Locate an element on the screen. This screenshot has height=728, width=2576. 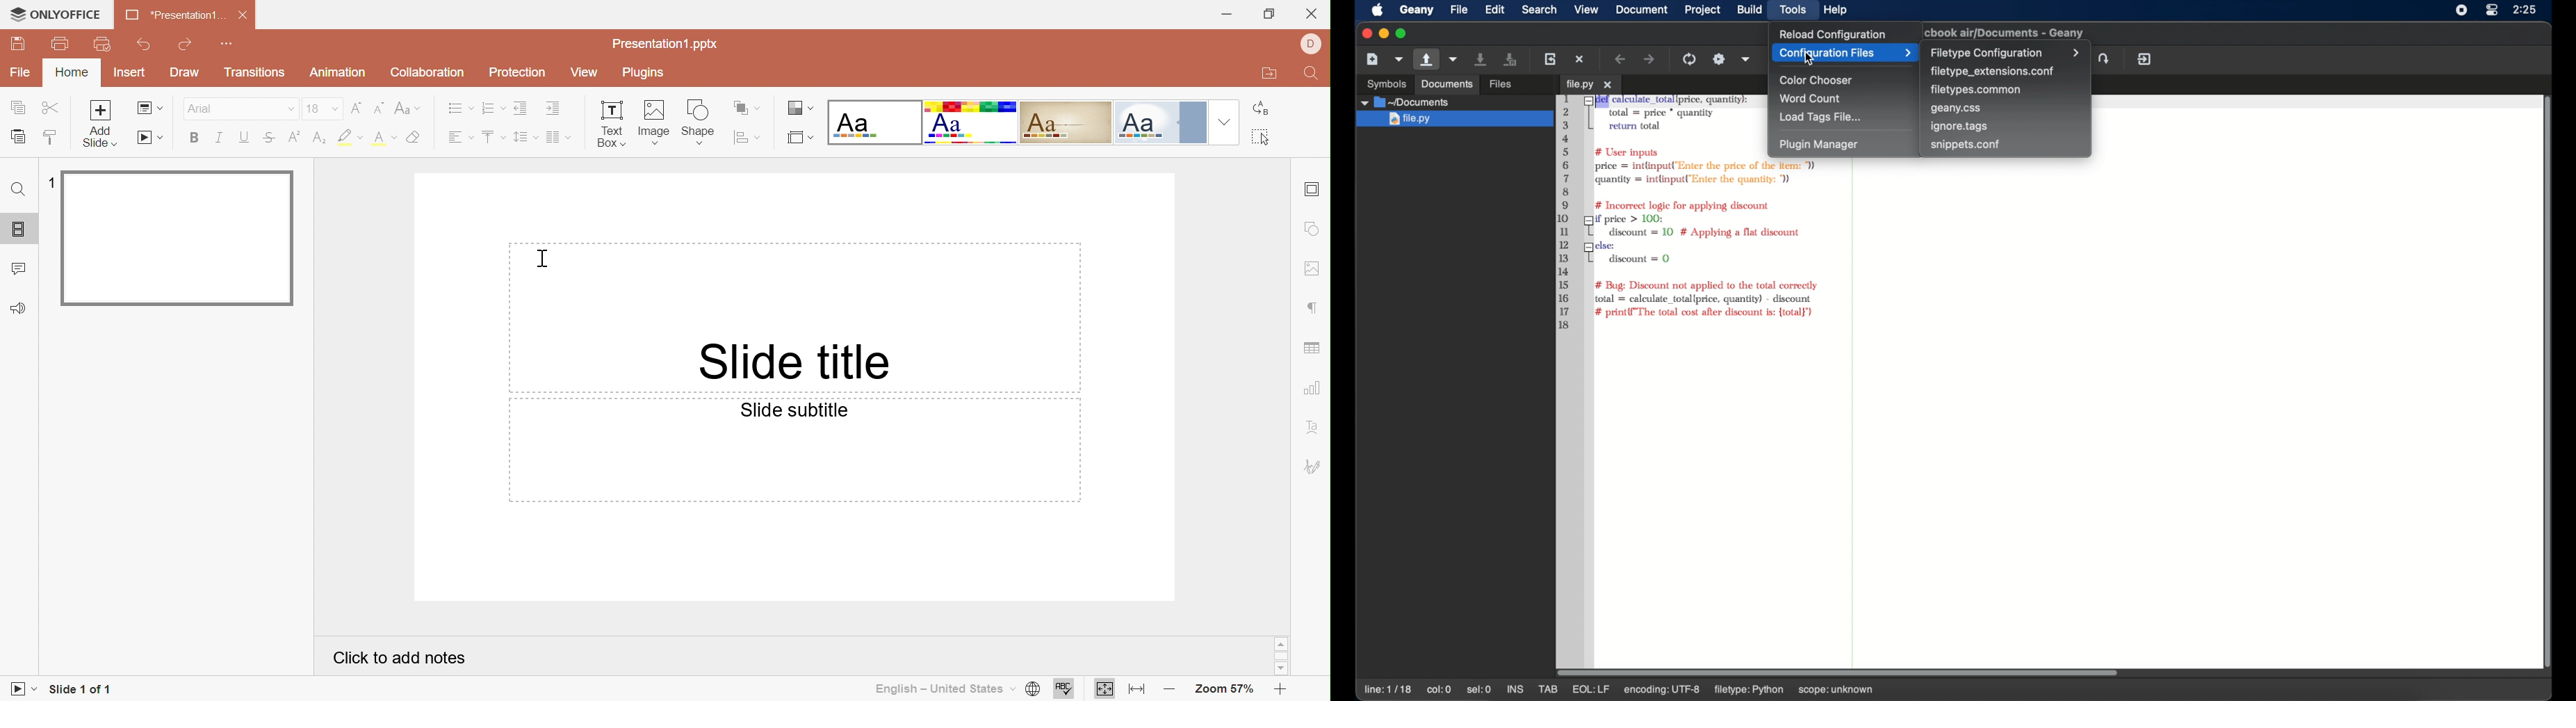
Align shape is located at coordinates (749, 138).